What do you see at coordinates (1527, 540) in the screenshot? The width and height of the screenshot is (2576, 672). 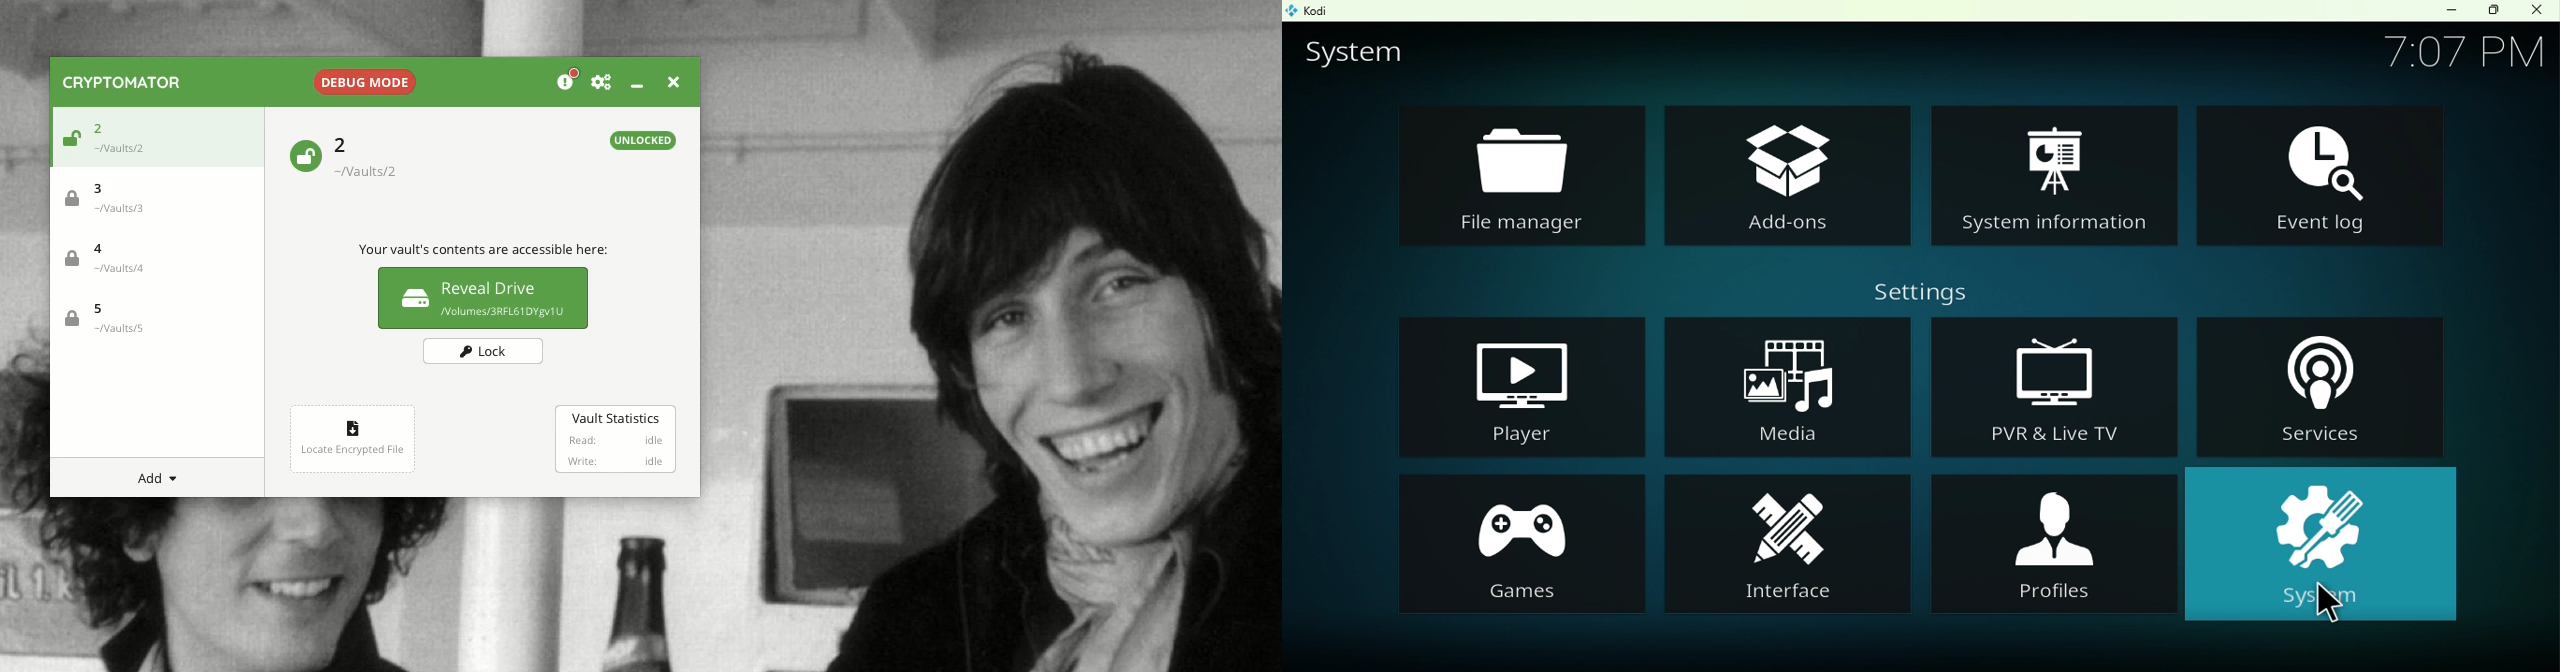 I see `Games` at bounding box center [1527, 540].